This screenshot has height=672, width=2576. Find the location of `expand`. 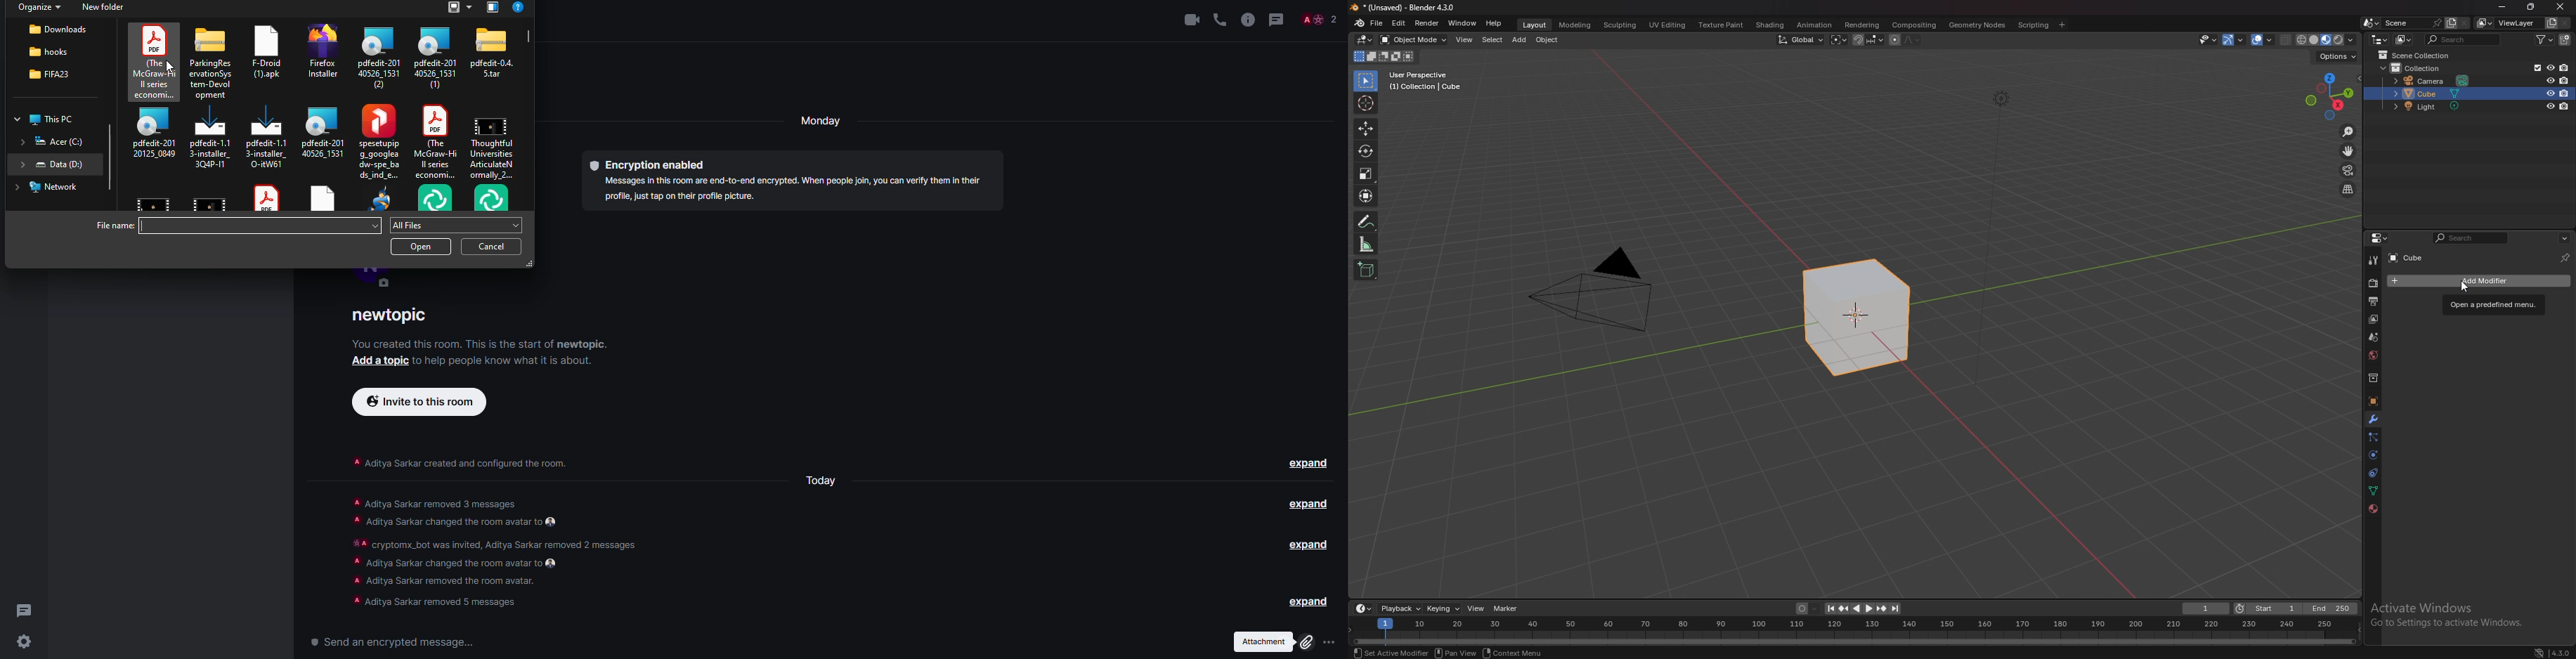

expand is located at coordinates (1306, 504).